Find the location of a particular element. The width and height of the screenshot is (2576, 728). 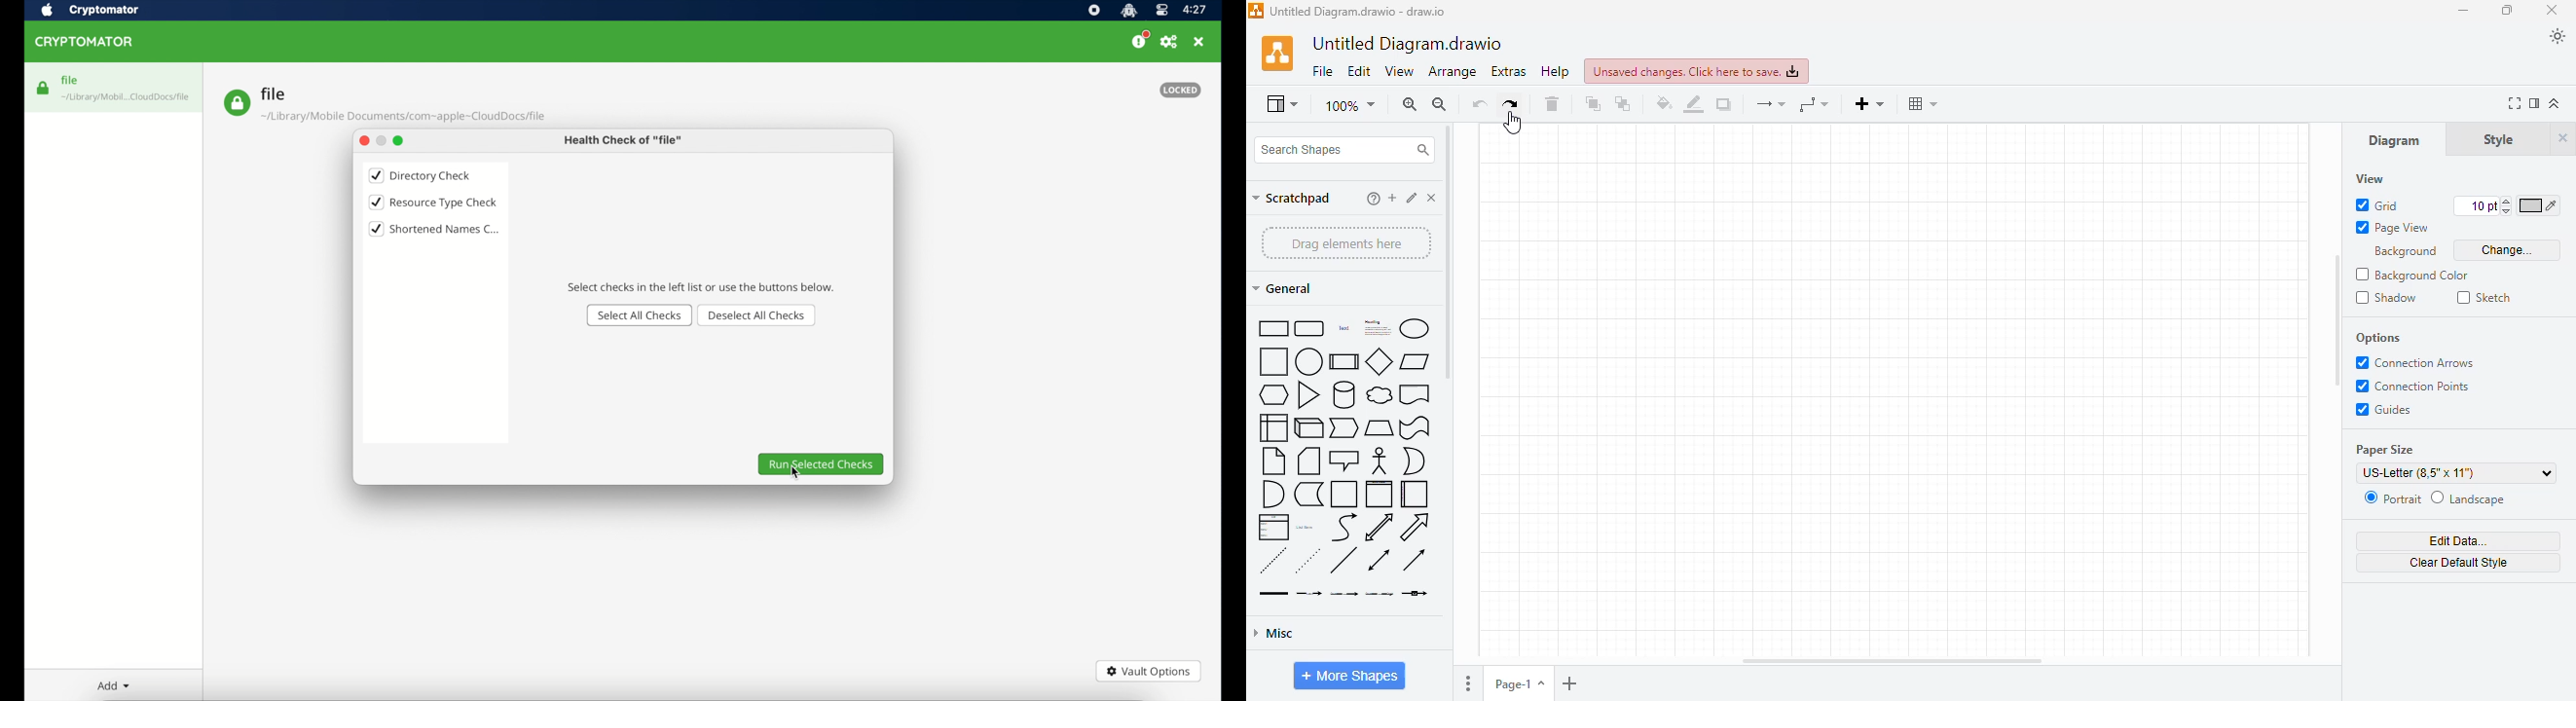

insert page is located at coordinates (1568, 683).